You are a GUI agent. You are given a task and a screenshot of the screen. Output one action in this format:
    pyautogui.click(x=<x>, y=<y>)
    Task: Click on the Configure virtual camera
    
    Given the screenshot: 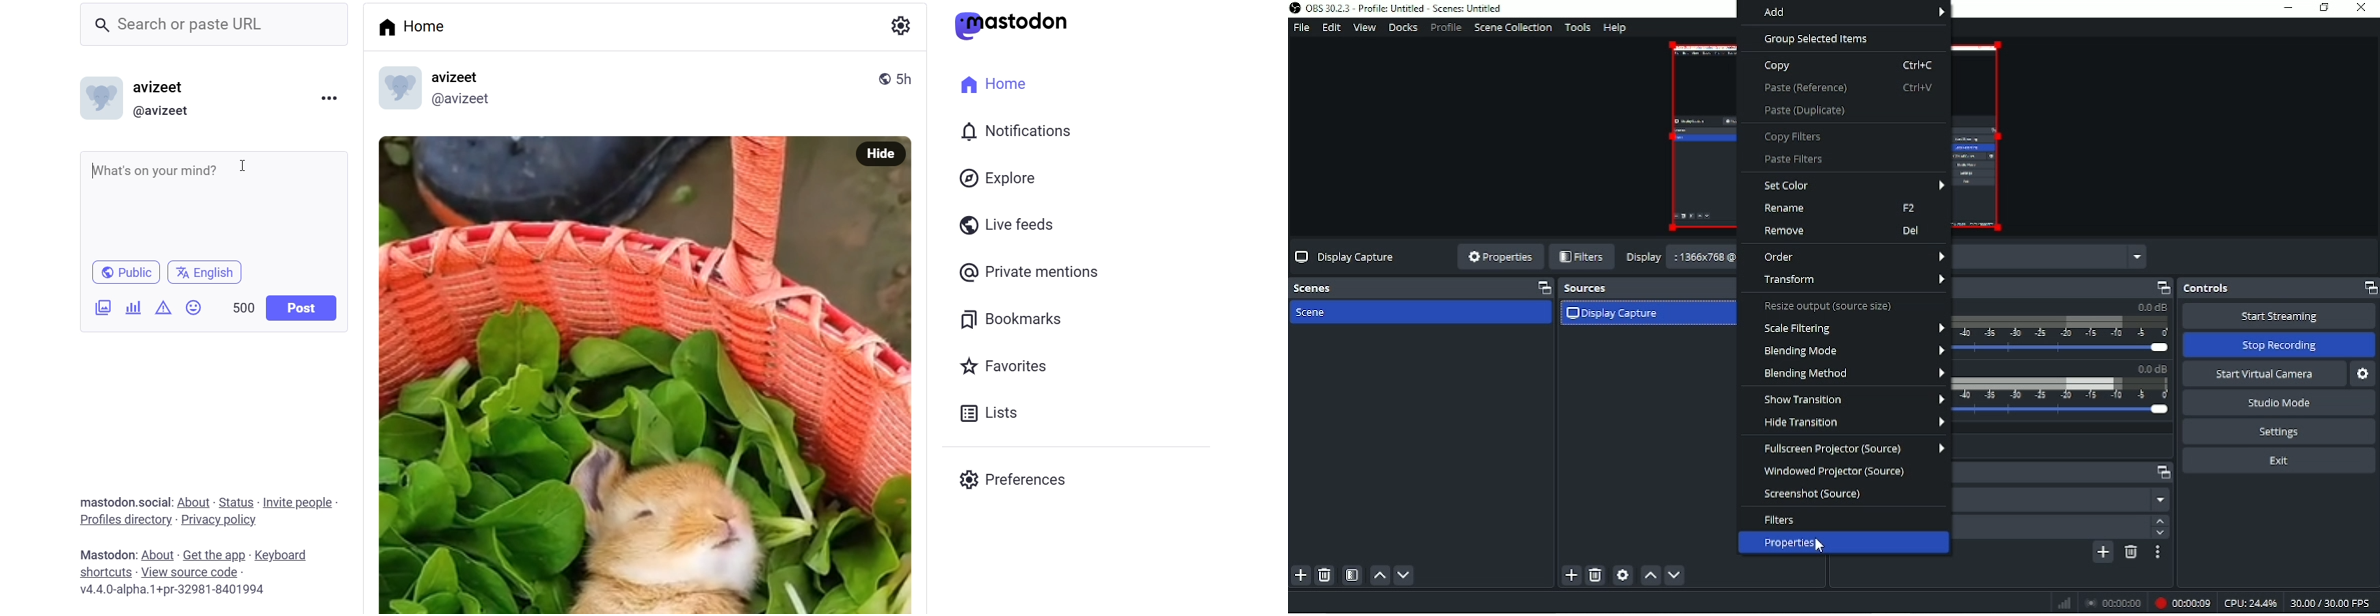 What is the action you would take?
    pyautogui.click(x=2364, y=374)
    